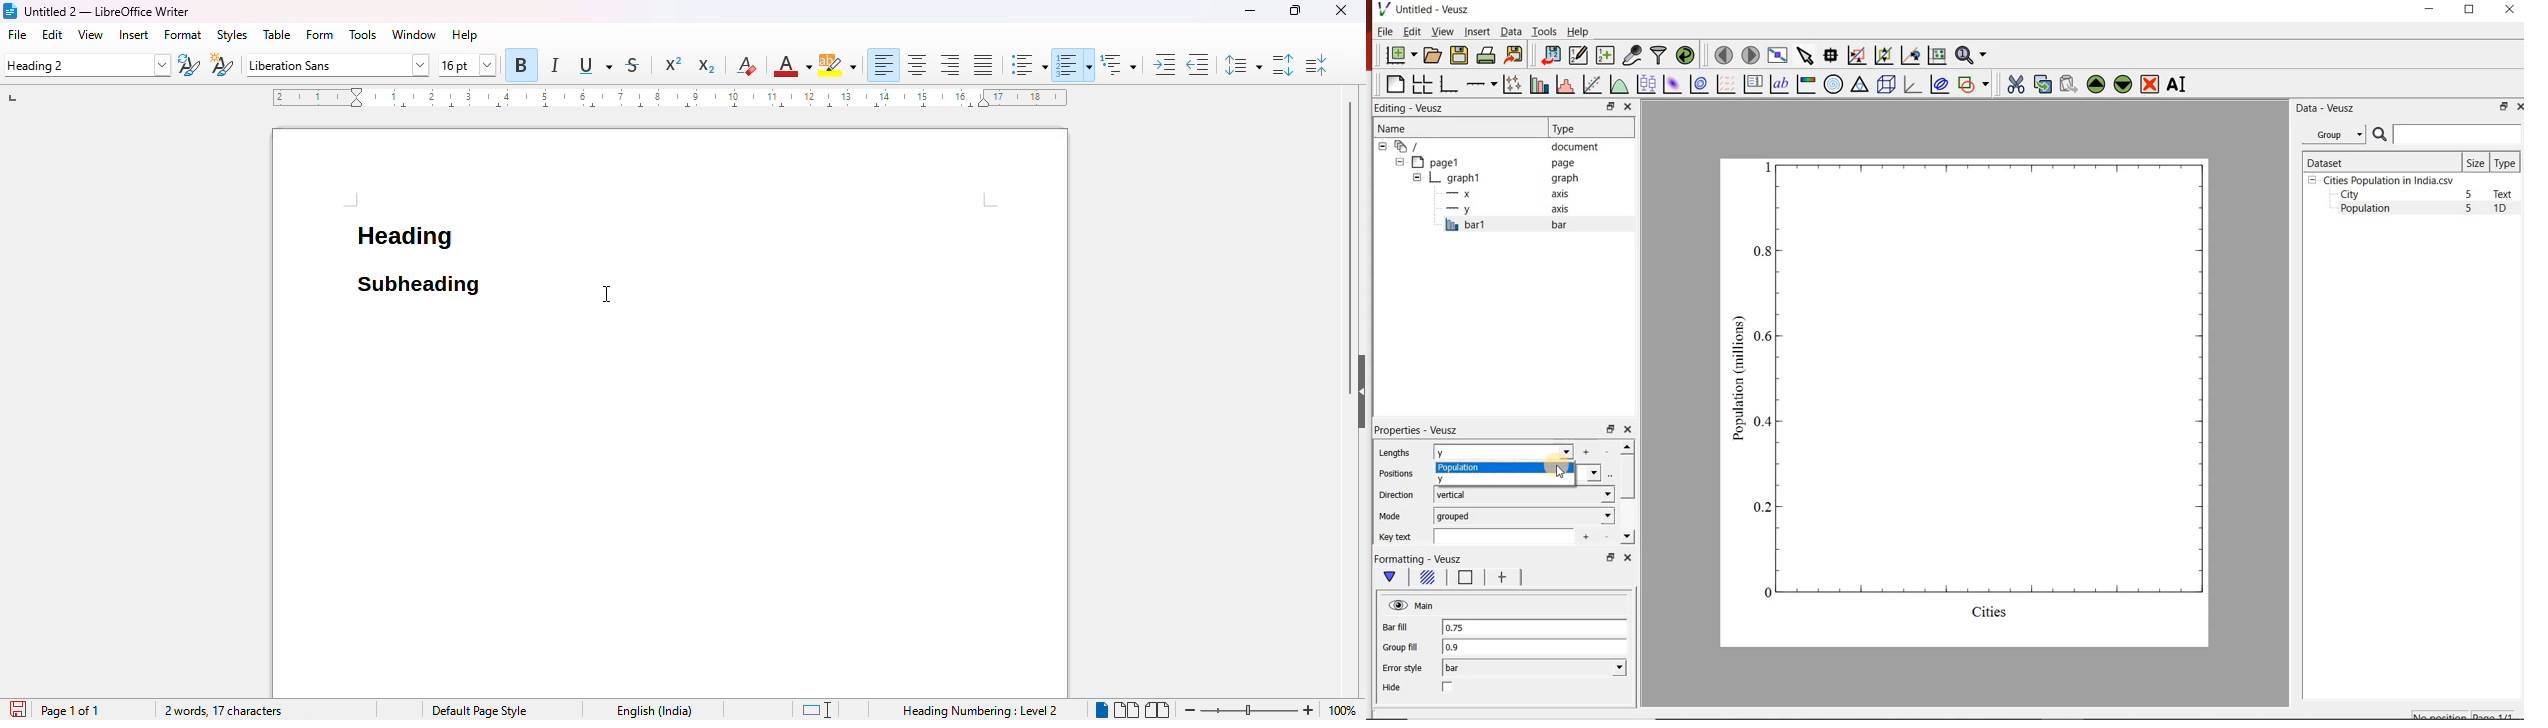 The image size is (2548, 728). What do you see at coordinates (2366, 210) in the screenshot?
I see `Population` at bounding box center [2366, 210].